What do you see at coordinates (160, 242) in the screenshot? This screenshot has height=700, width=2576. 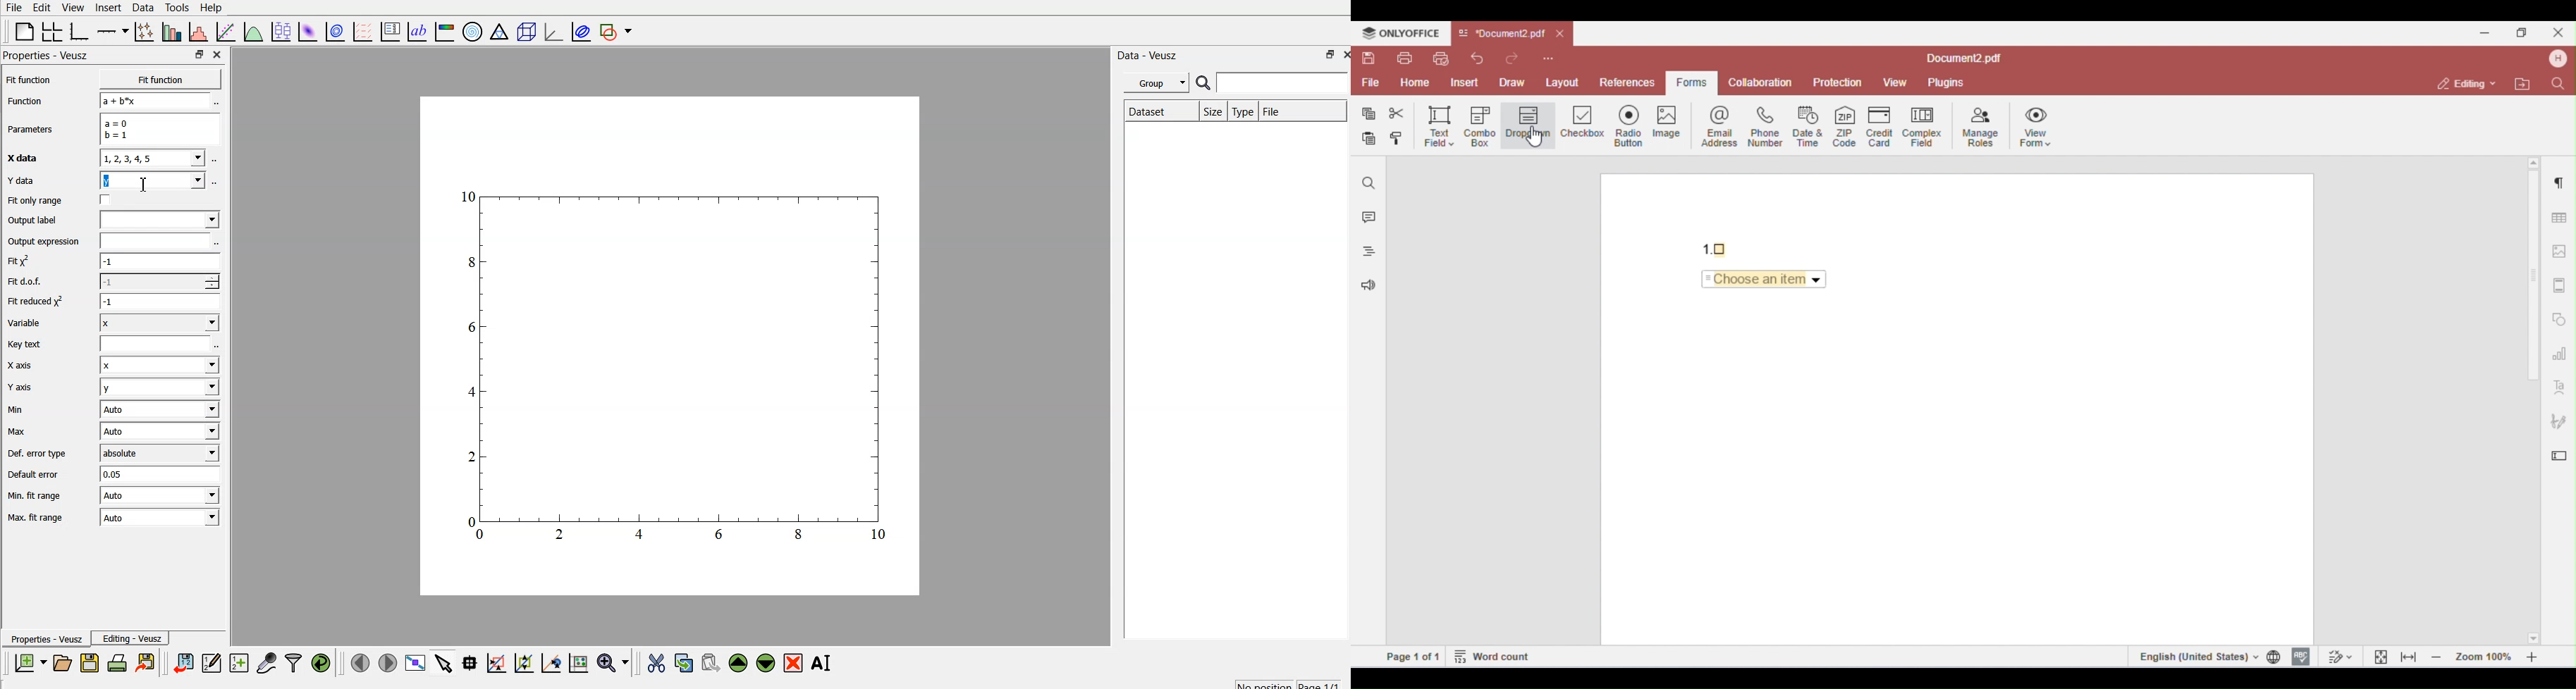 I see `input expression` at bounding box center [160, 242].